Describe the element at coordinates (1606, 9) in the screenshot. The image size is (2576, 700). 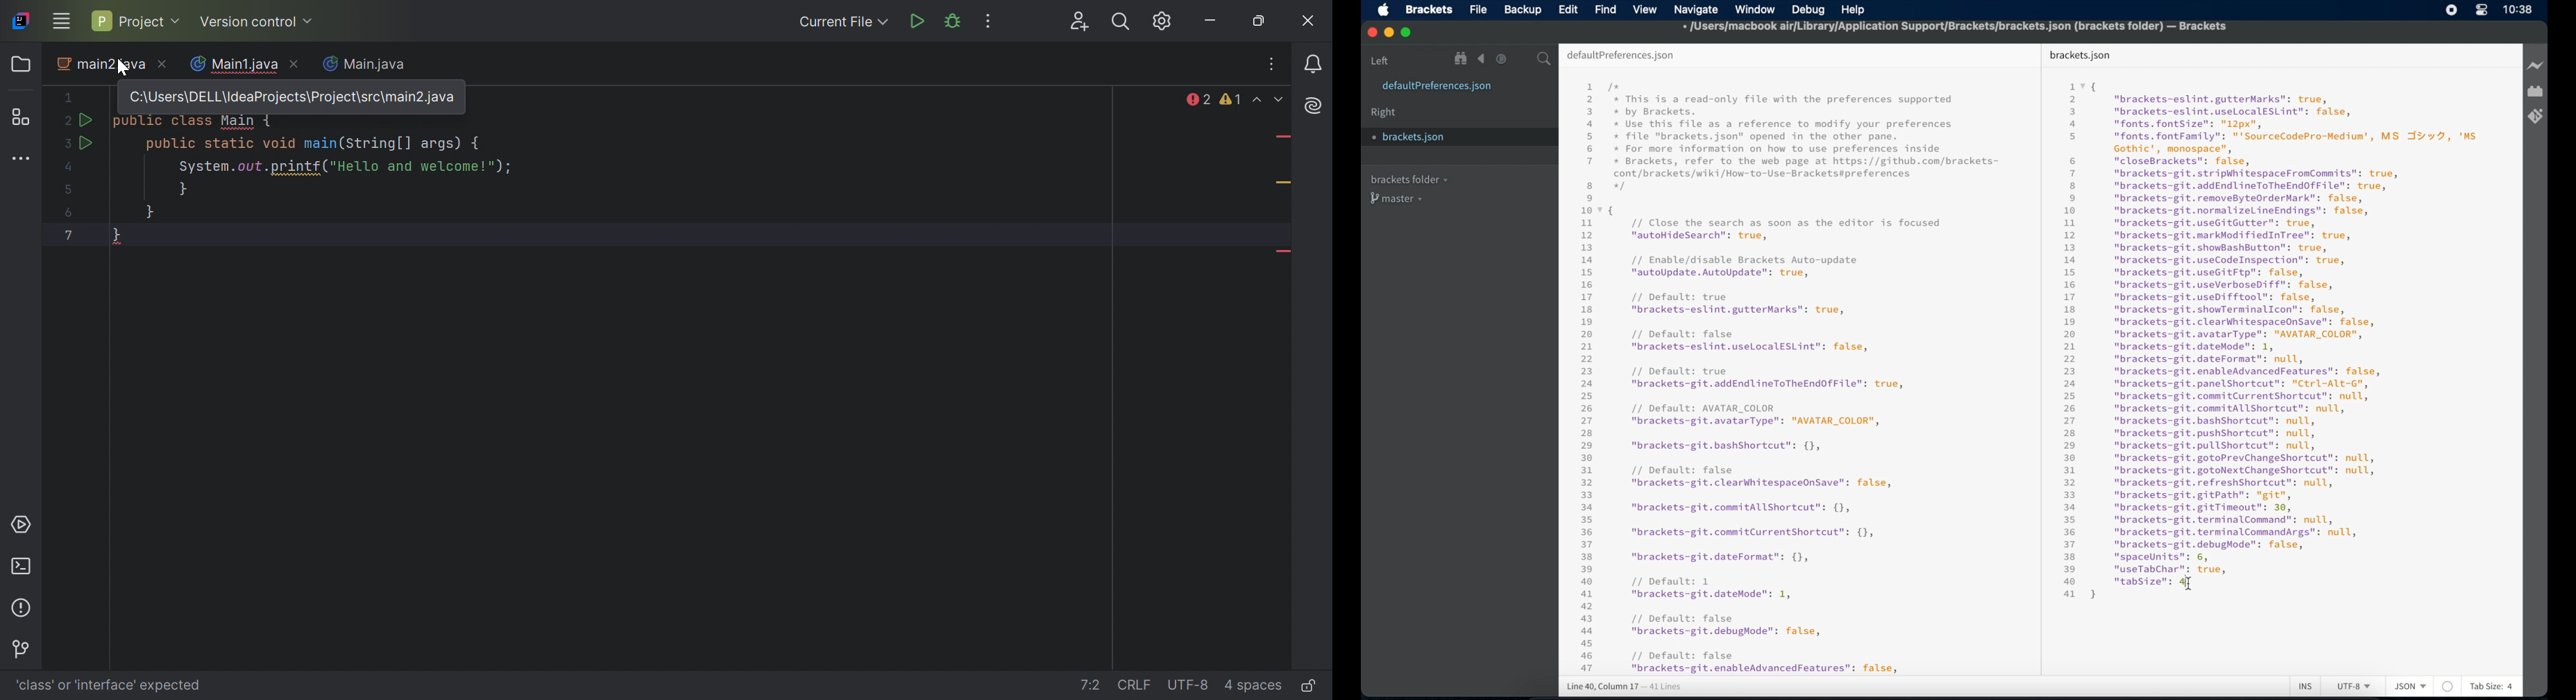
I see `find` at that location.